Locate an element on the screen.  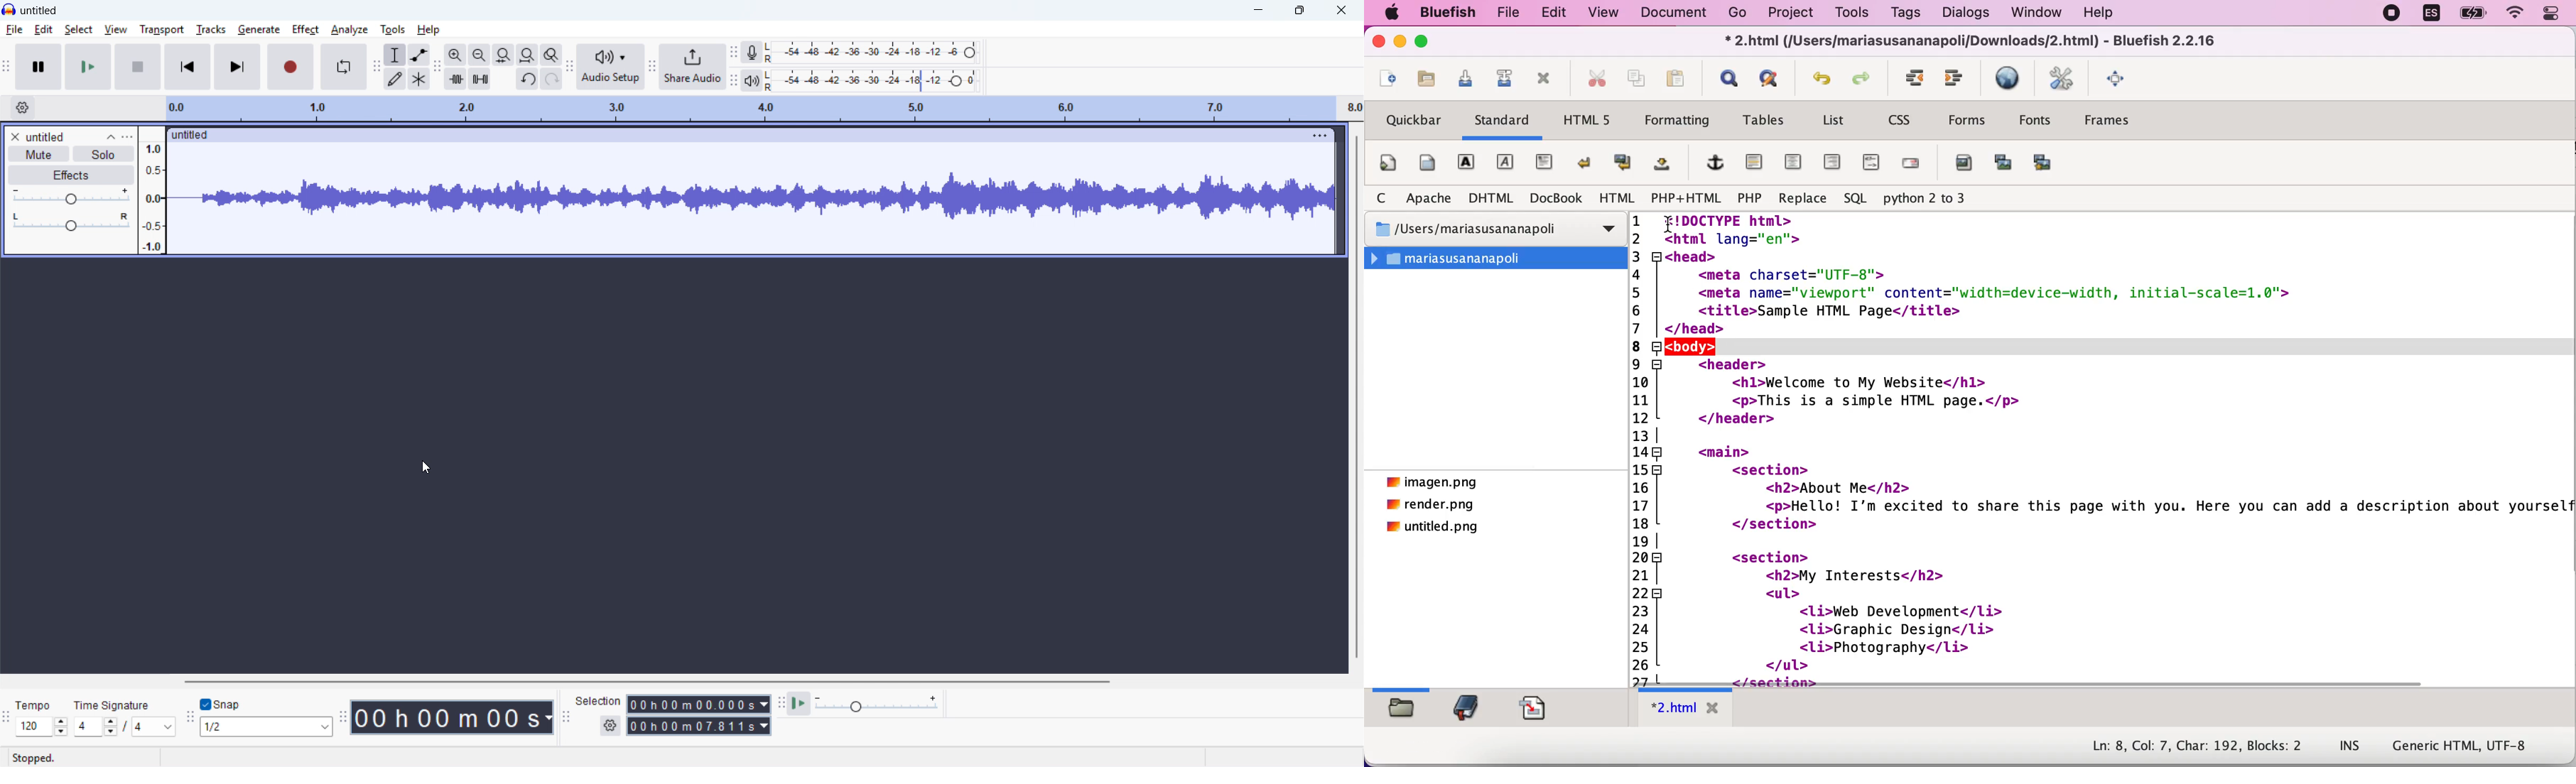
Selection start time is located at coordinates (698, 705).